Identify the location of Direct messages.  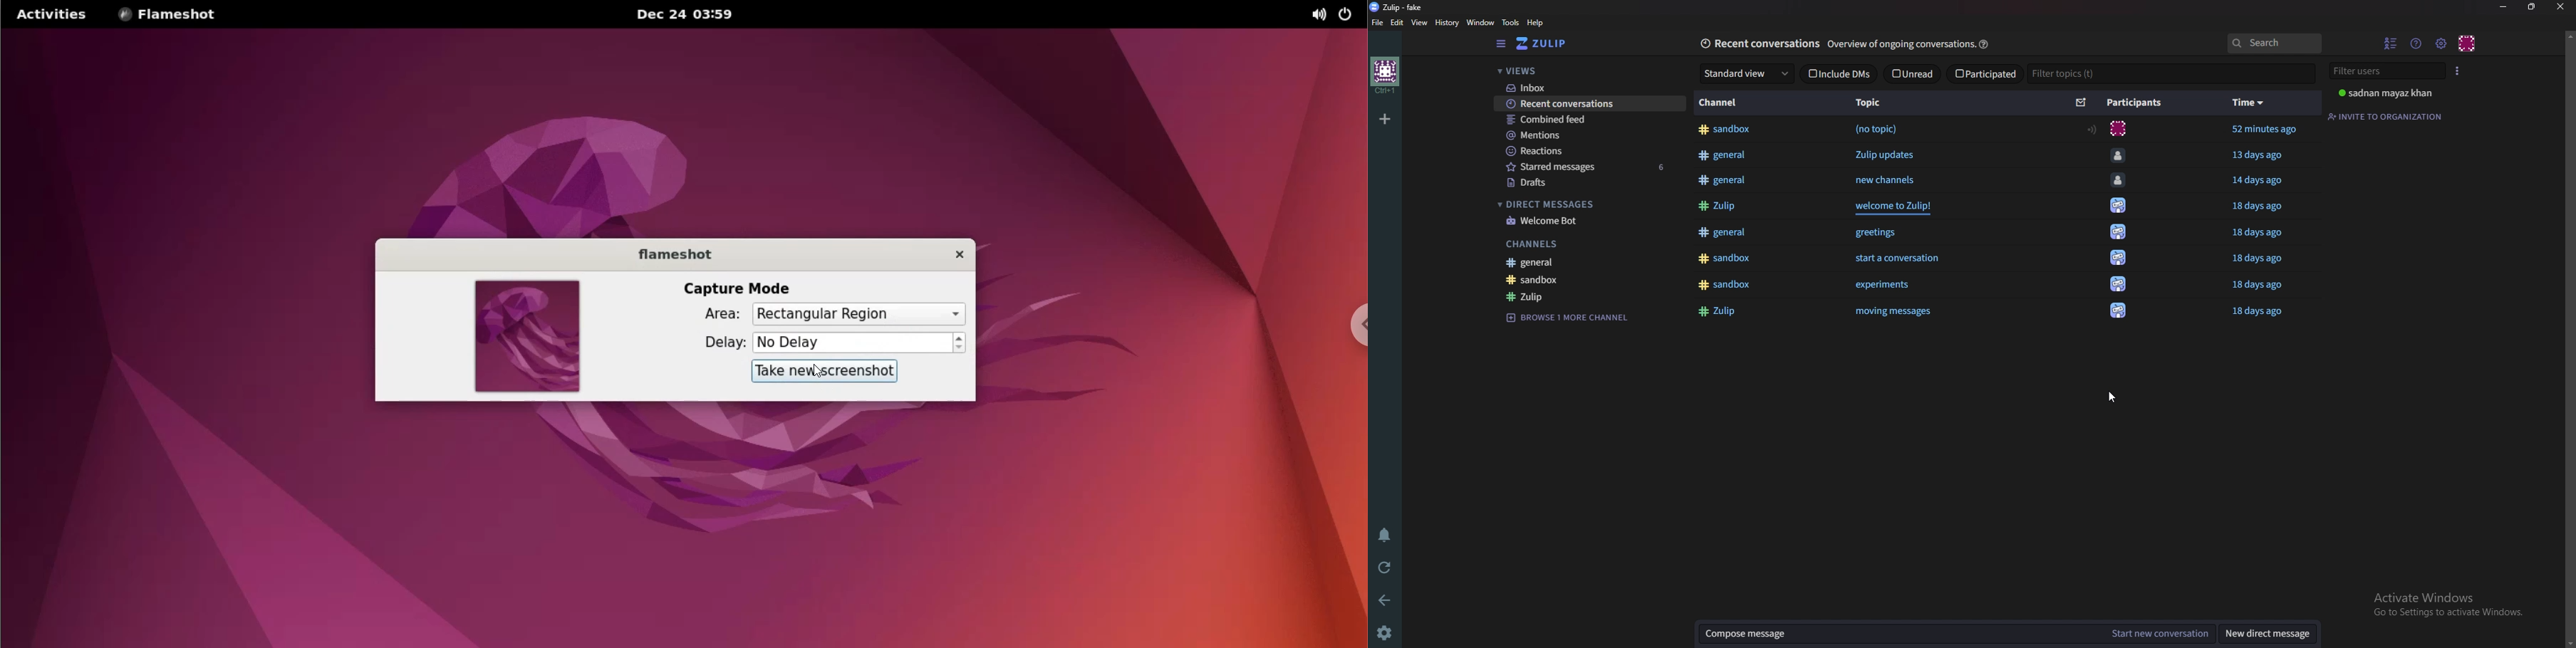
(1577, 203).